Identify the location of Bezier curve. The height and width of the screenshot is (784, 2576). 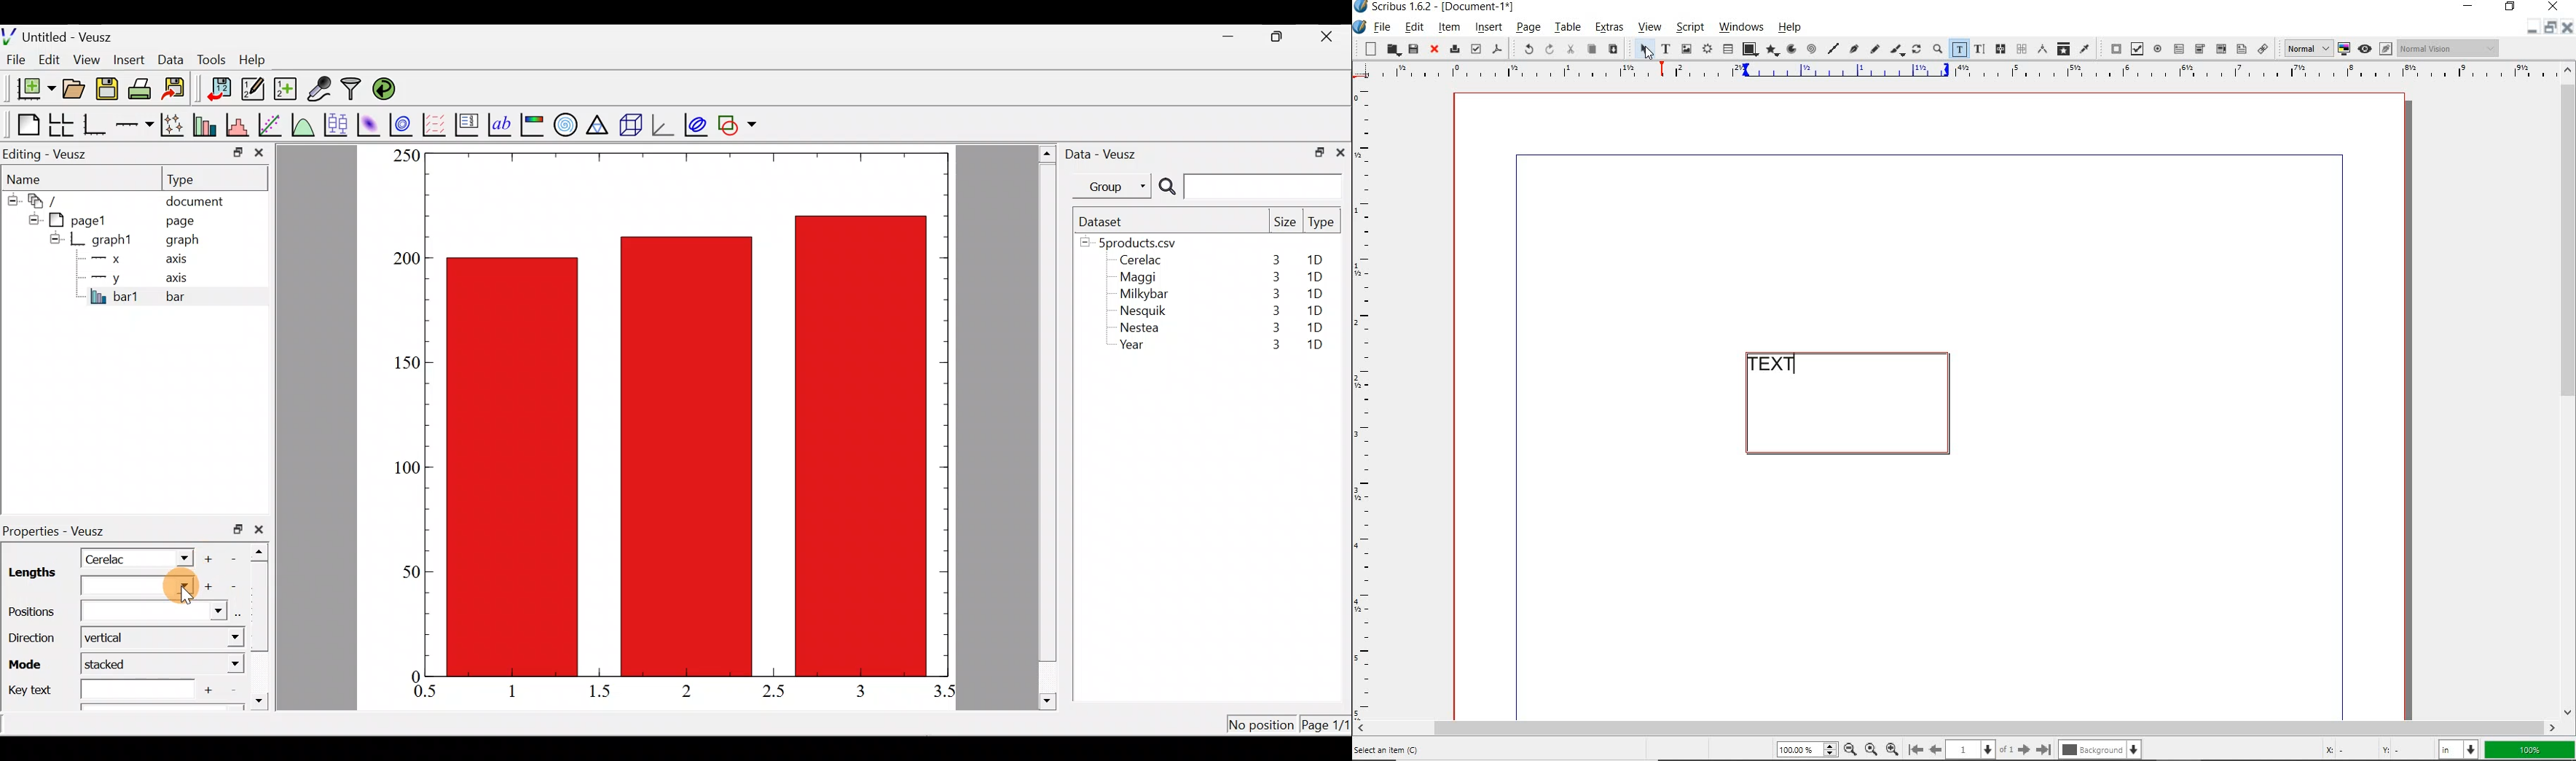
(1853, 48).